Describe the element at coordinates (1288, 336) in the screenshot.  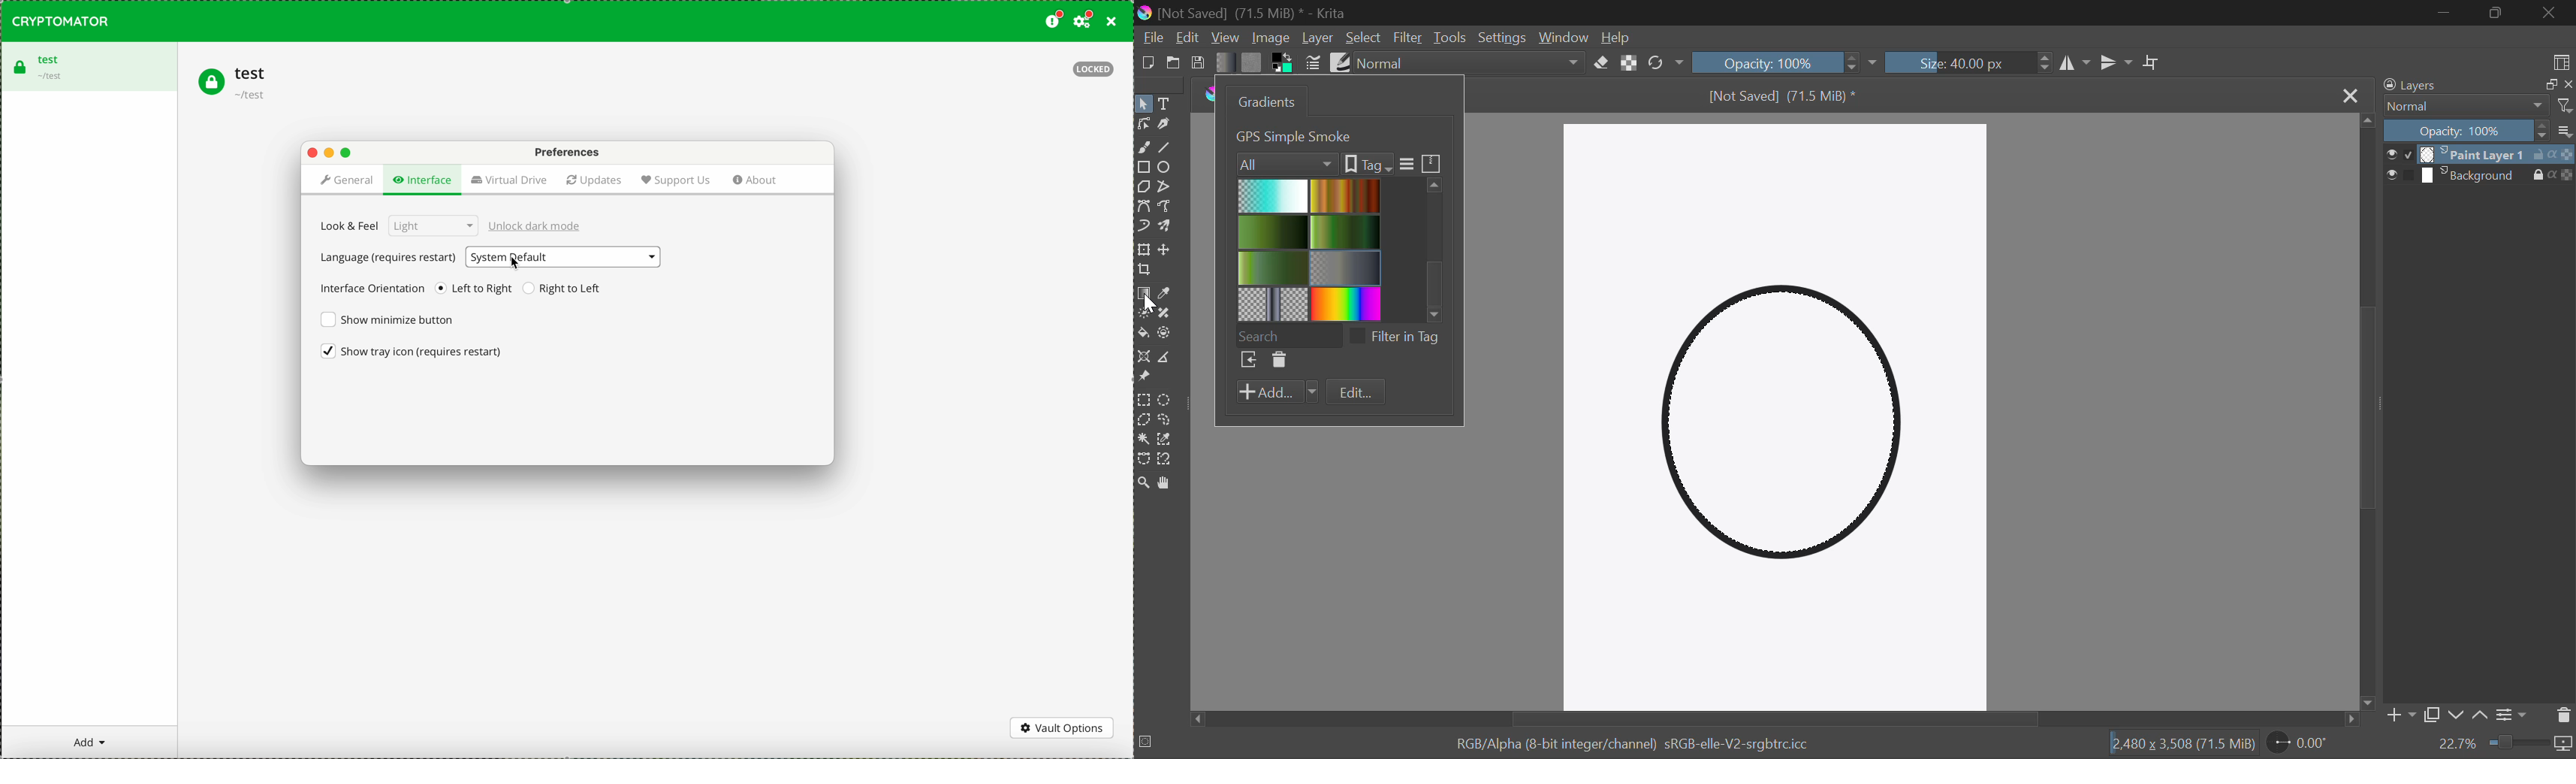
I see `Search` at that location.